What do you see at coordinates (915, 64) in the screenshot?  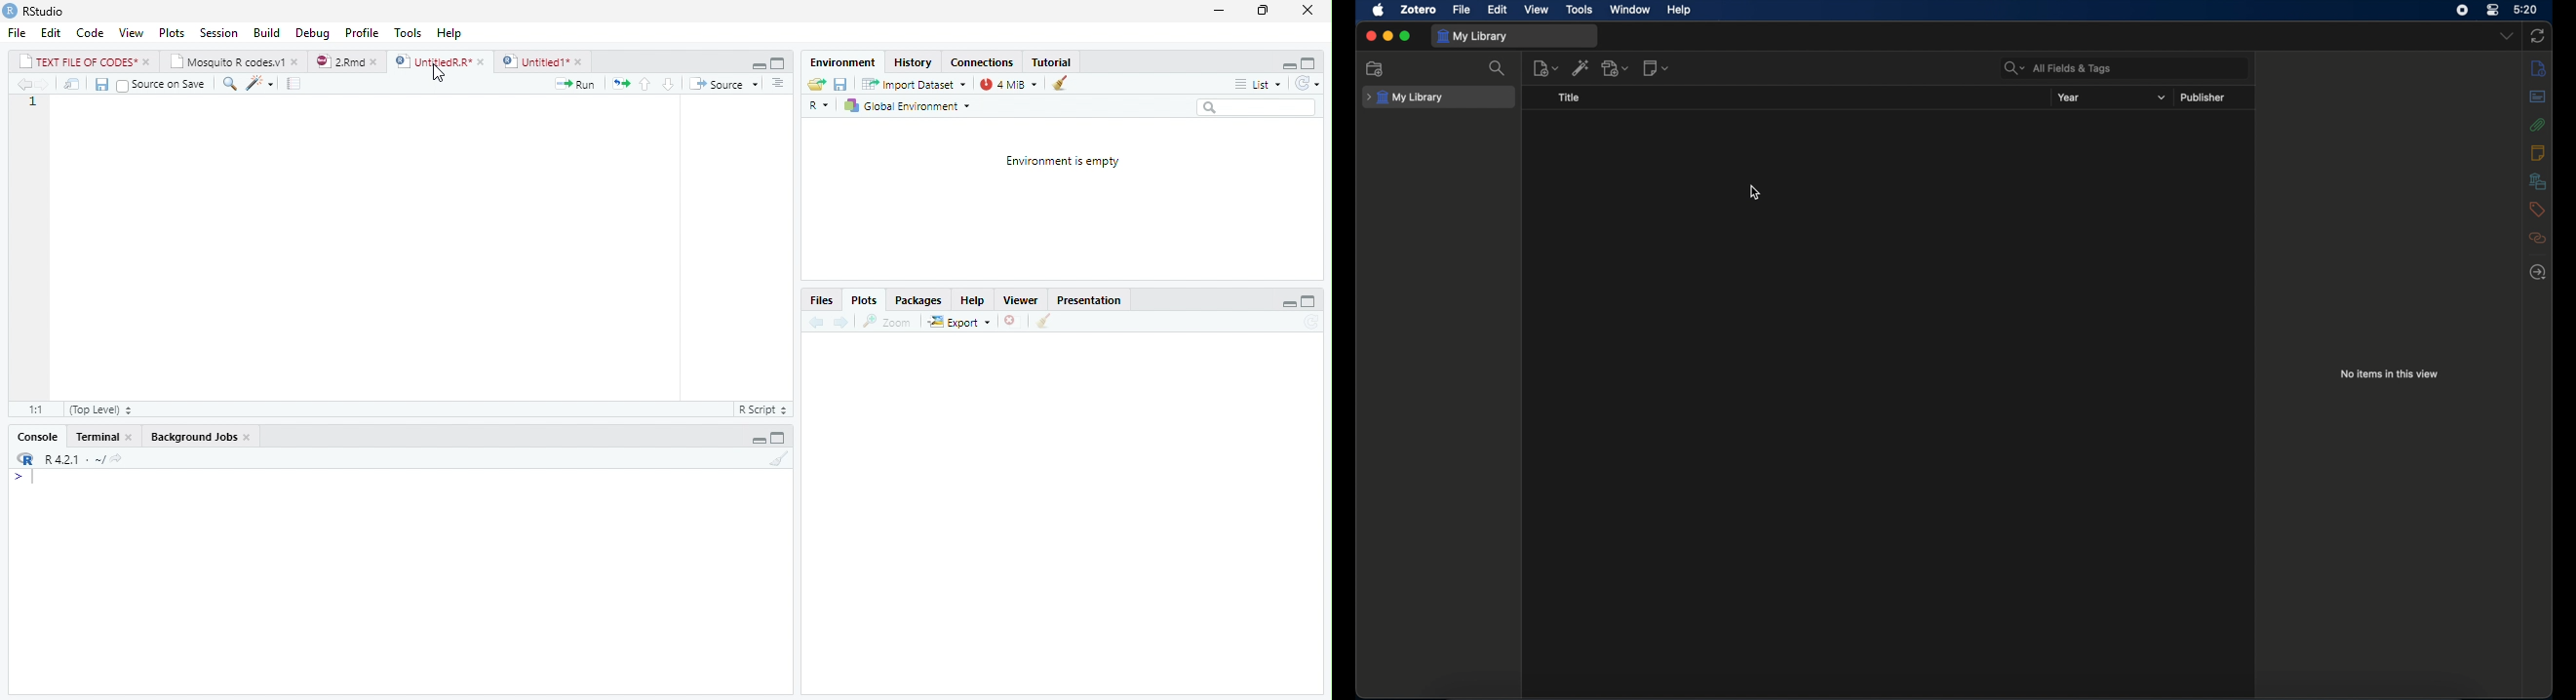 I see ` History` at bounding box center [915, 64].